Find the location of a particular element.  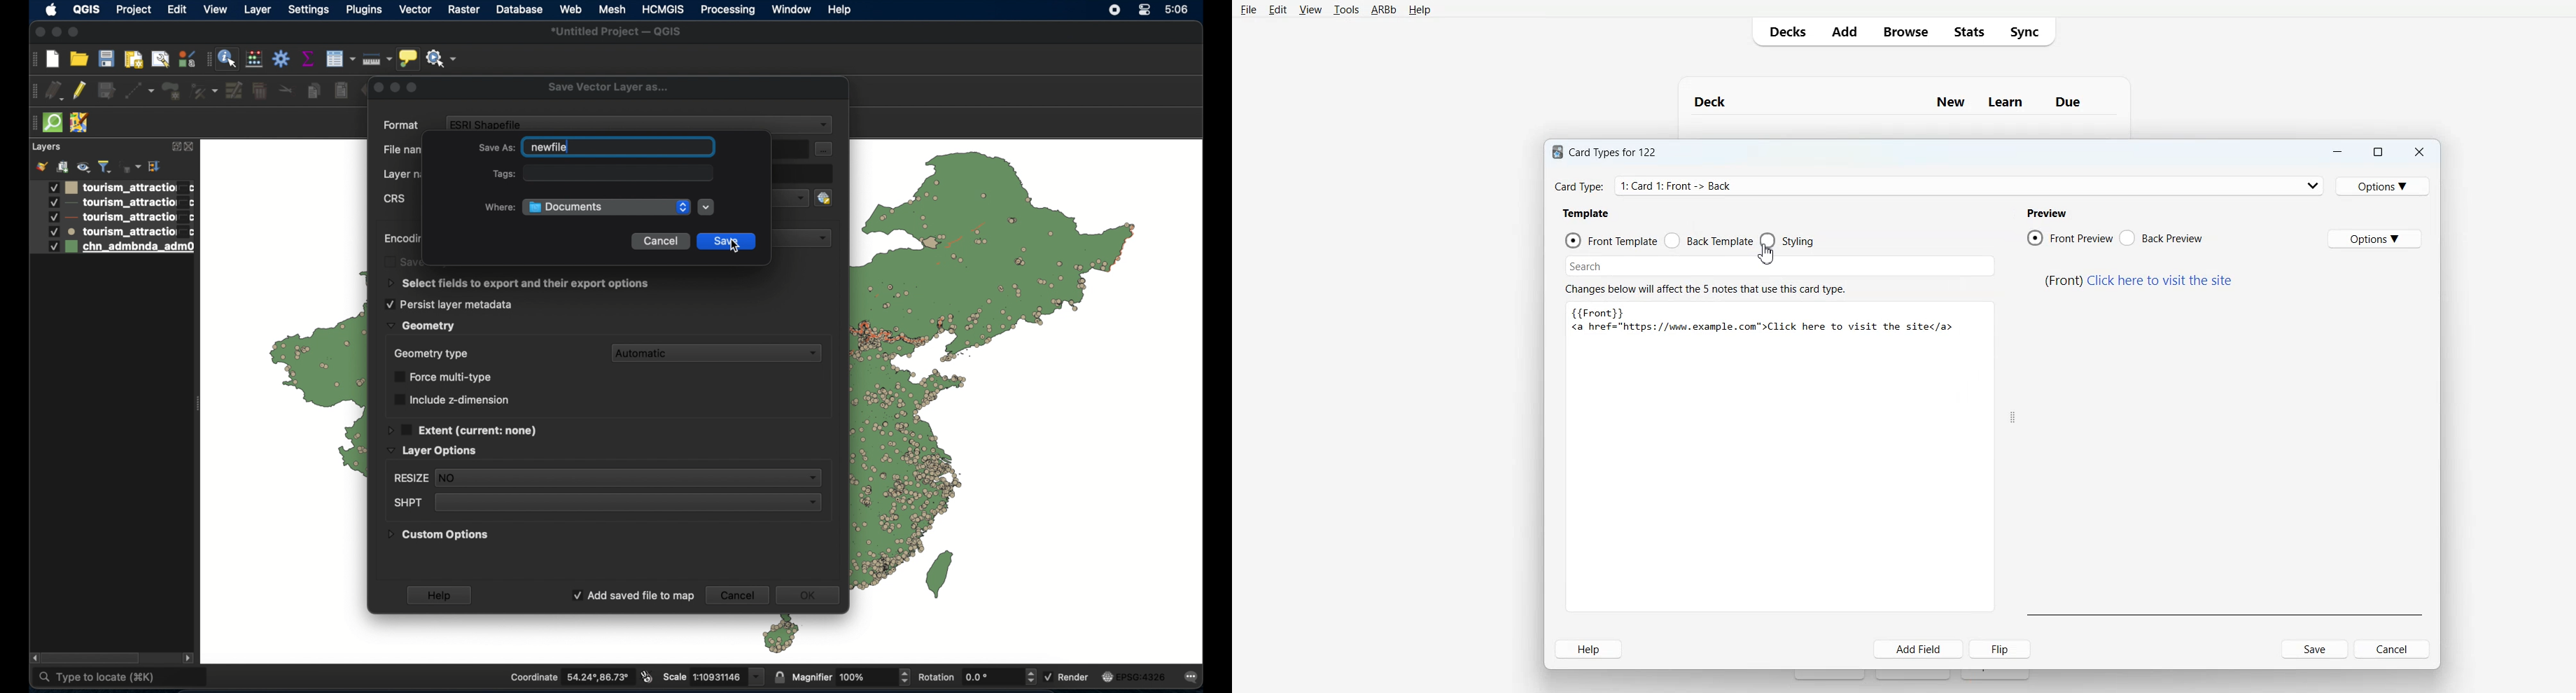

Flip is located at coordinates (2001, 649).